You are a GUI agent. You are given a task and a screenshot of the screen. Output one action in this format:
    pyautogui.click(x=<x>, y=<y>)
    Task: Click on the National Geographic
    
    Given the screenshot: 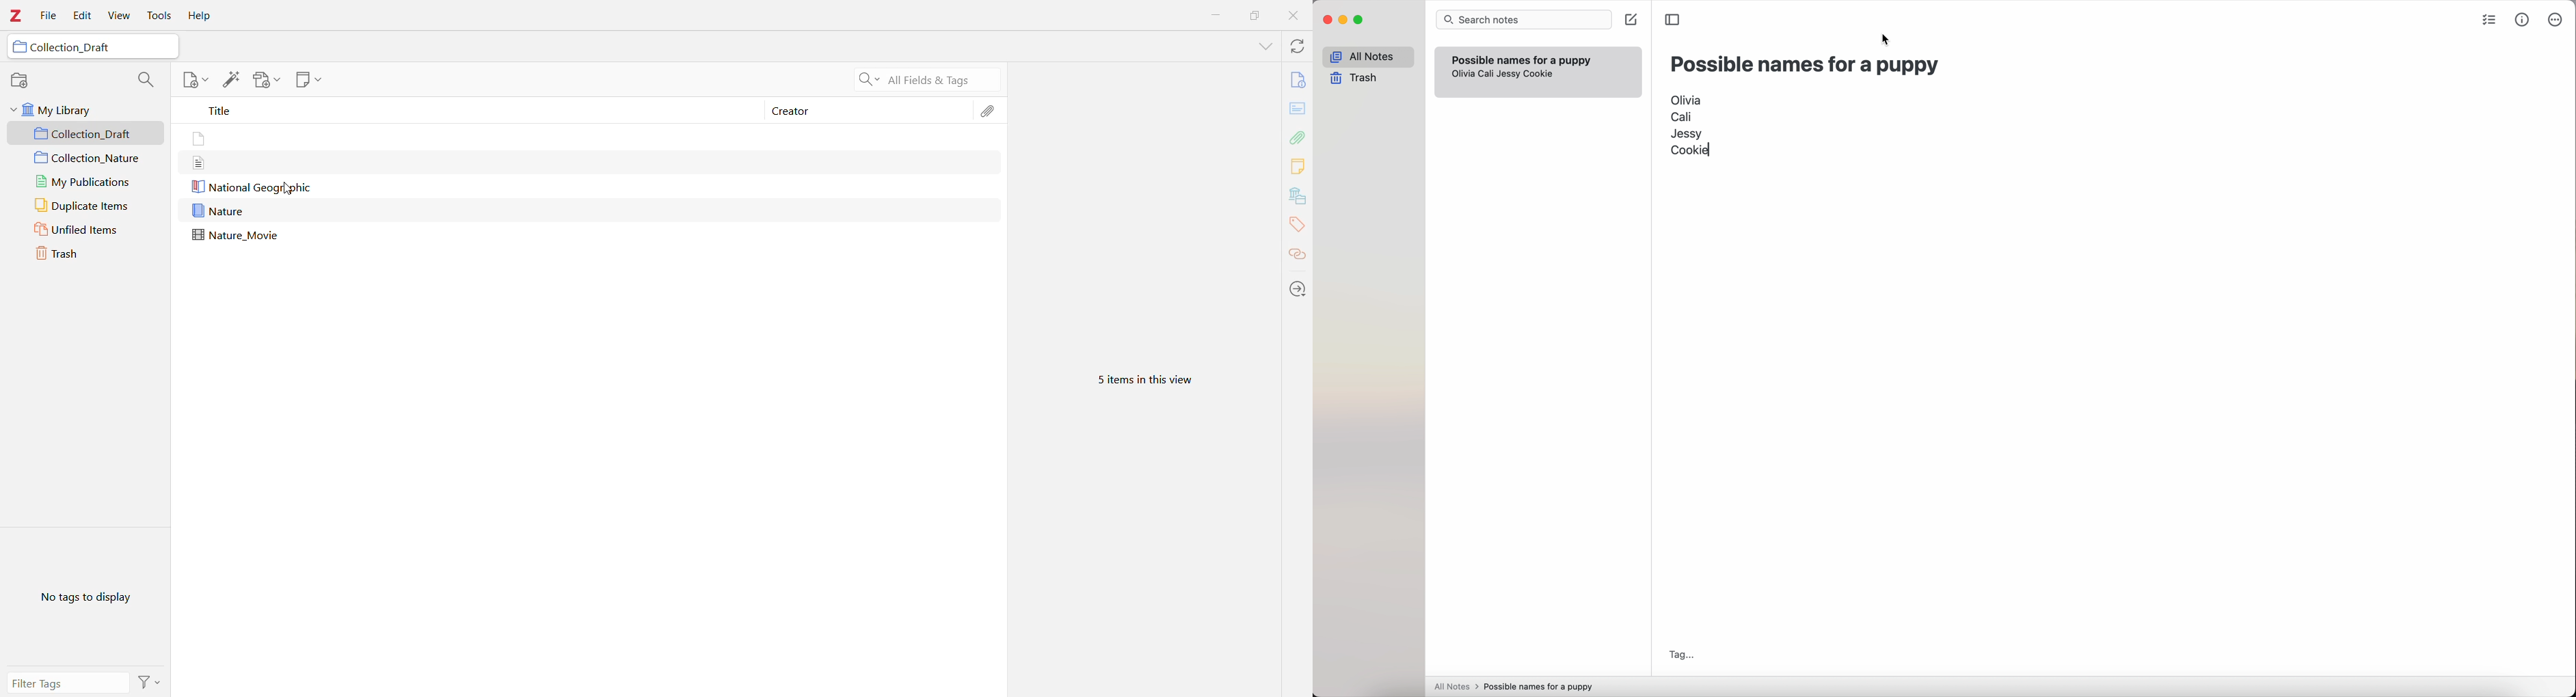 What is the action you would take?
    pyautogui.click(x=252, y=187)
    